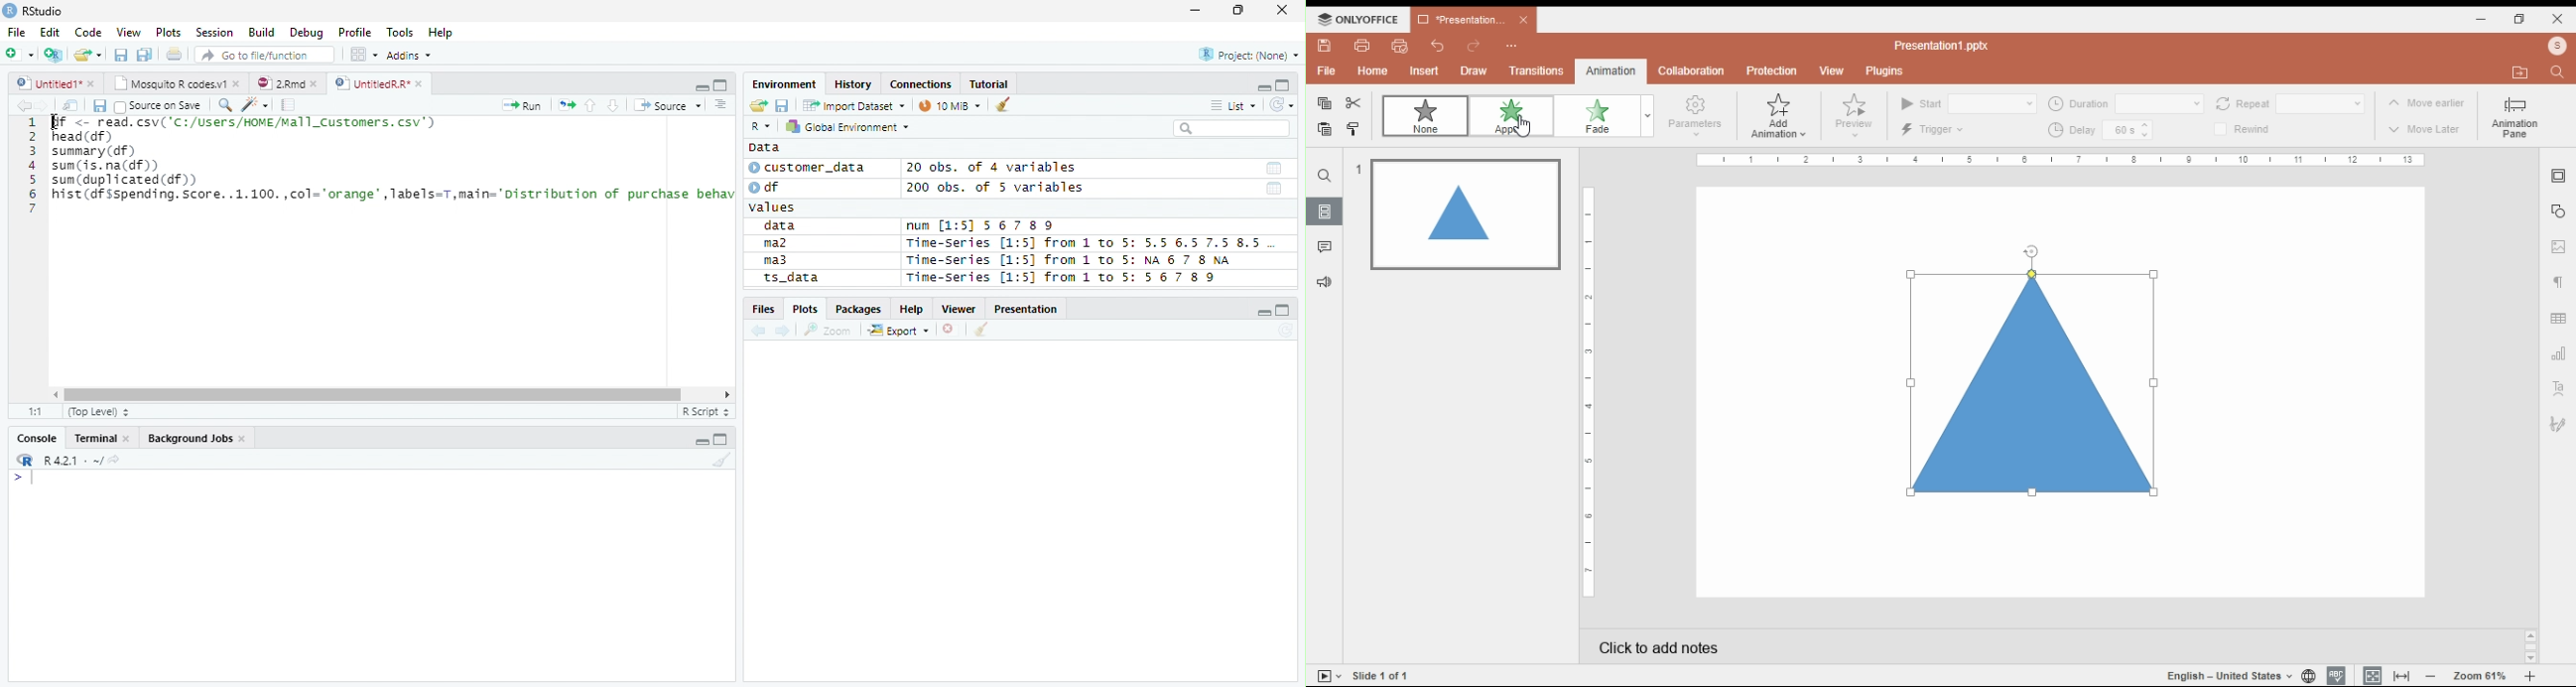  Describe the element at coordinates (1029, 309) in the screenshot. I see `Presentation` at that location.